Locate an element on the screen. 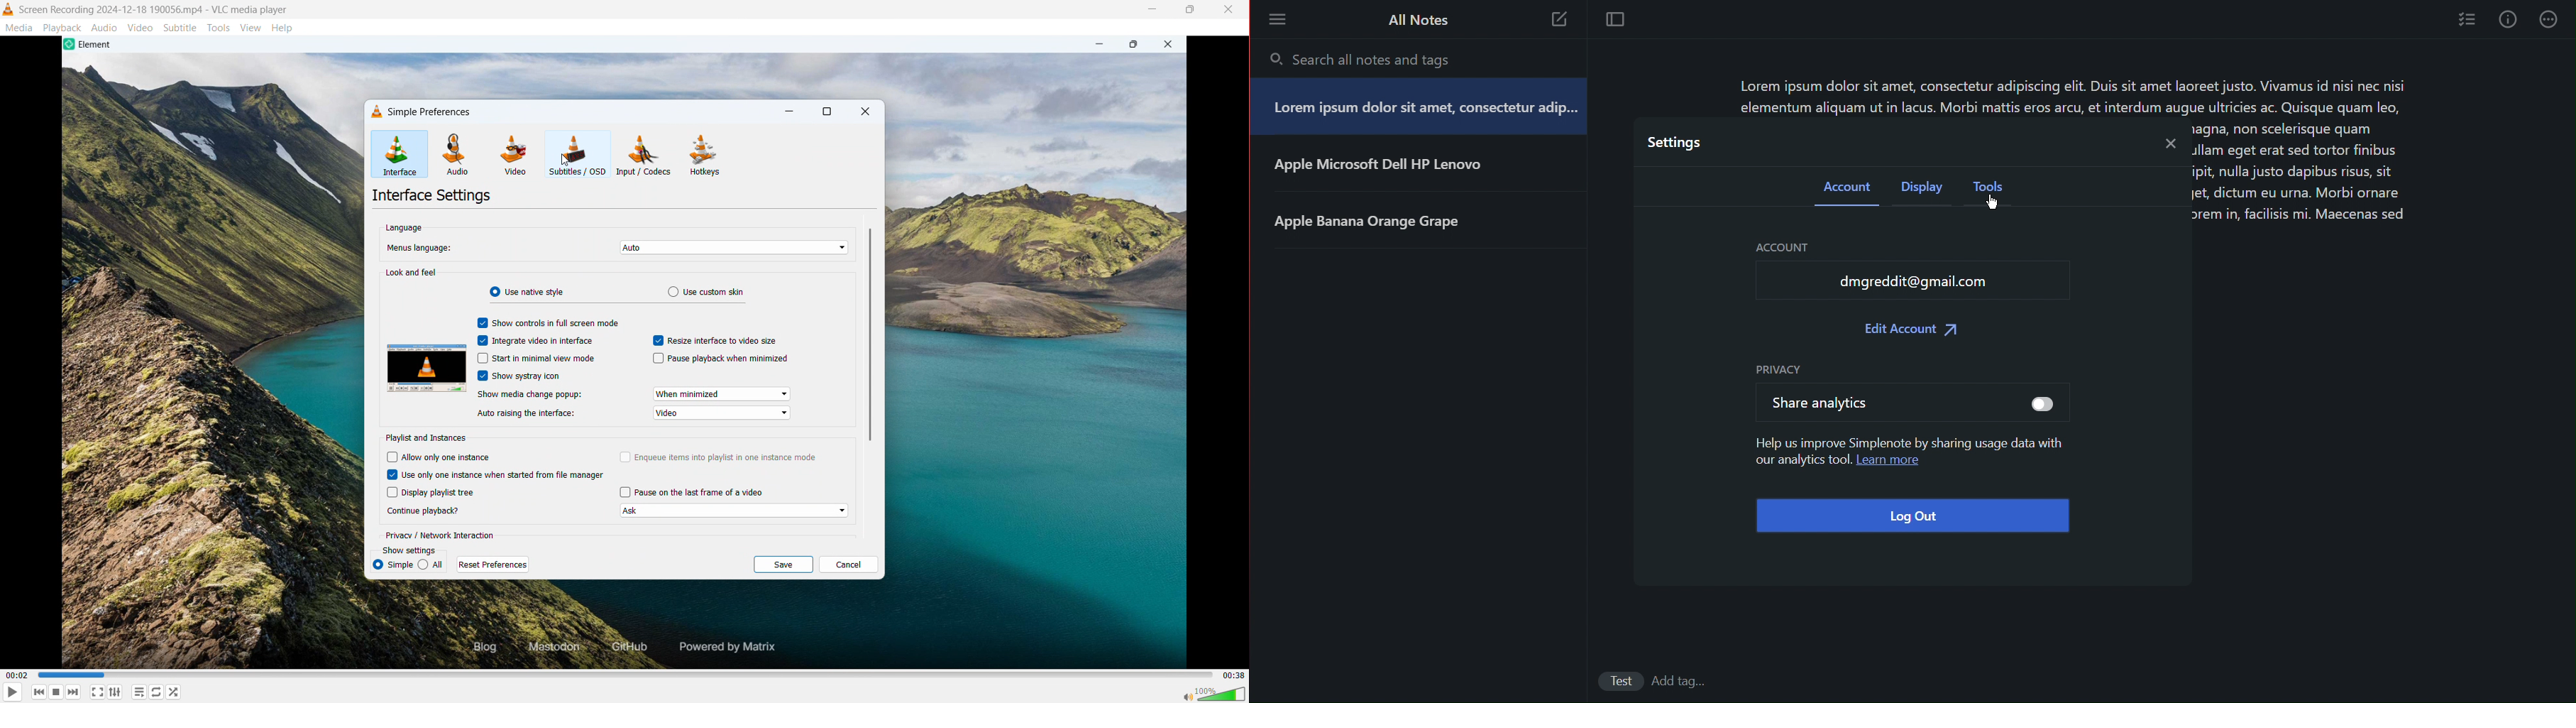 Image resolution: width=2576 pixels, height=728 pixels. Cancel  is located at coordinates (848, 564).